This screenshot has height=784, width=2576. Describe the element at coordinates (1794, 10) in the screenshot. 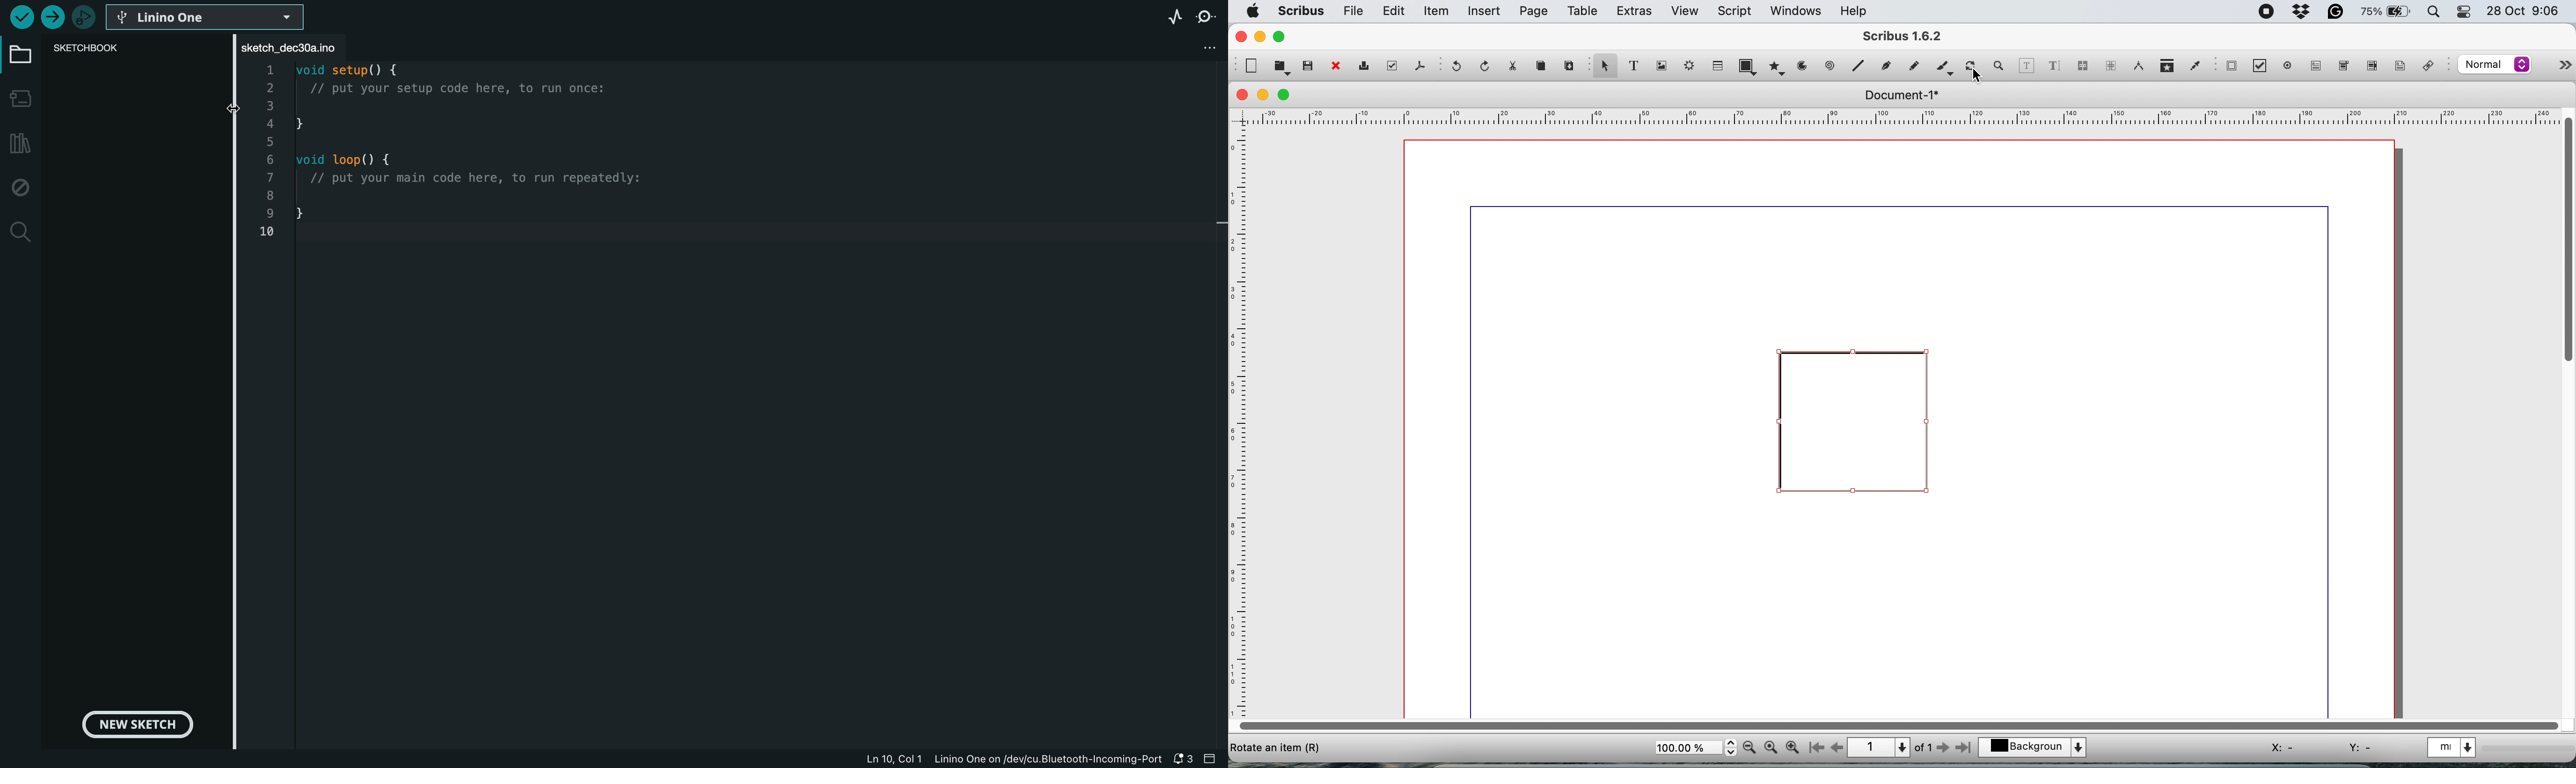

I see `windows` at that location.